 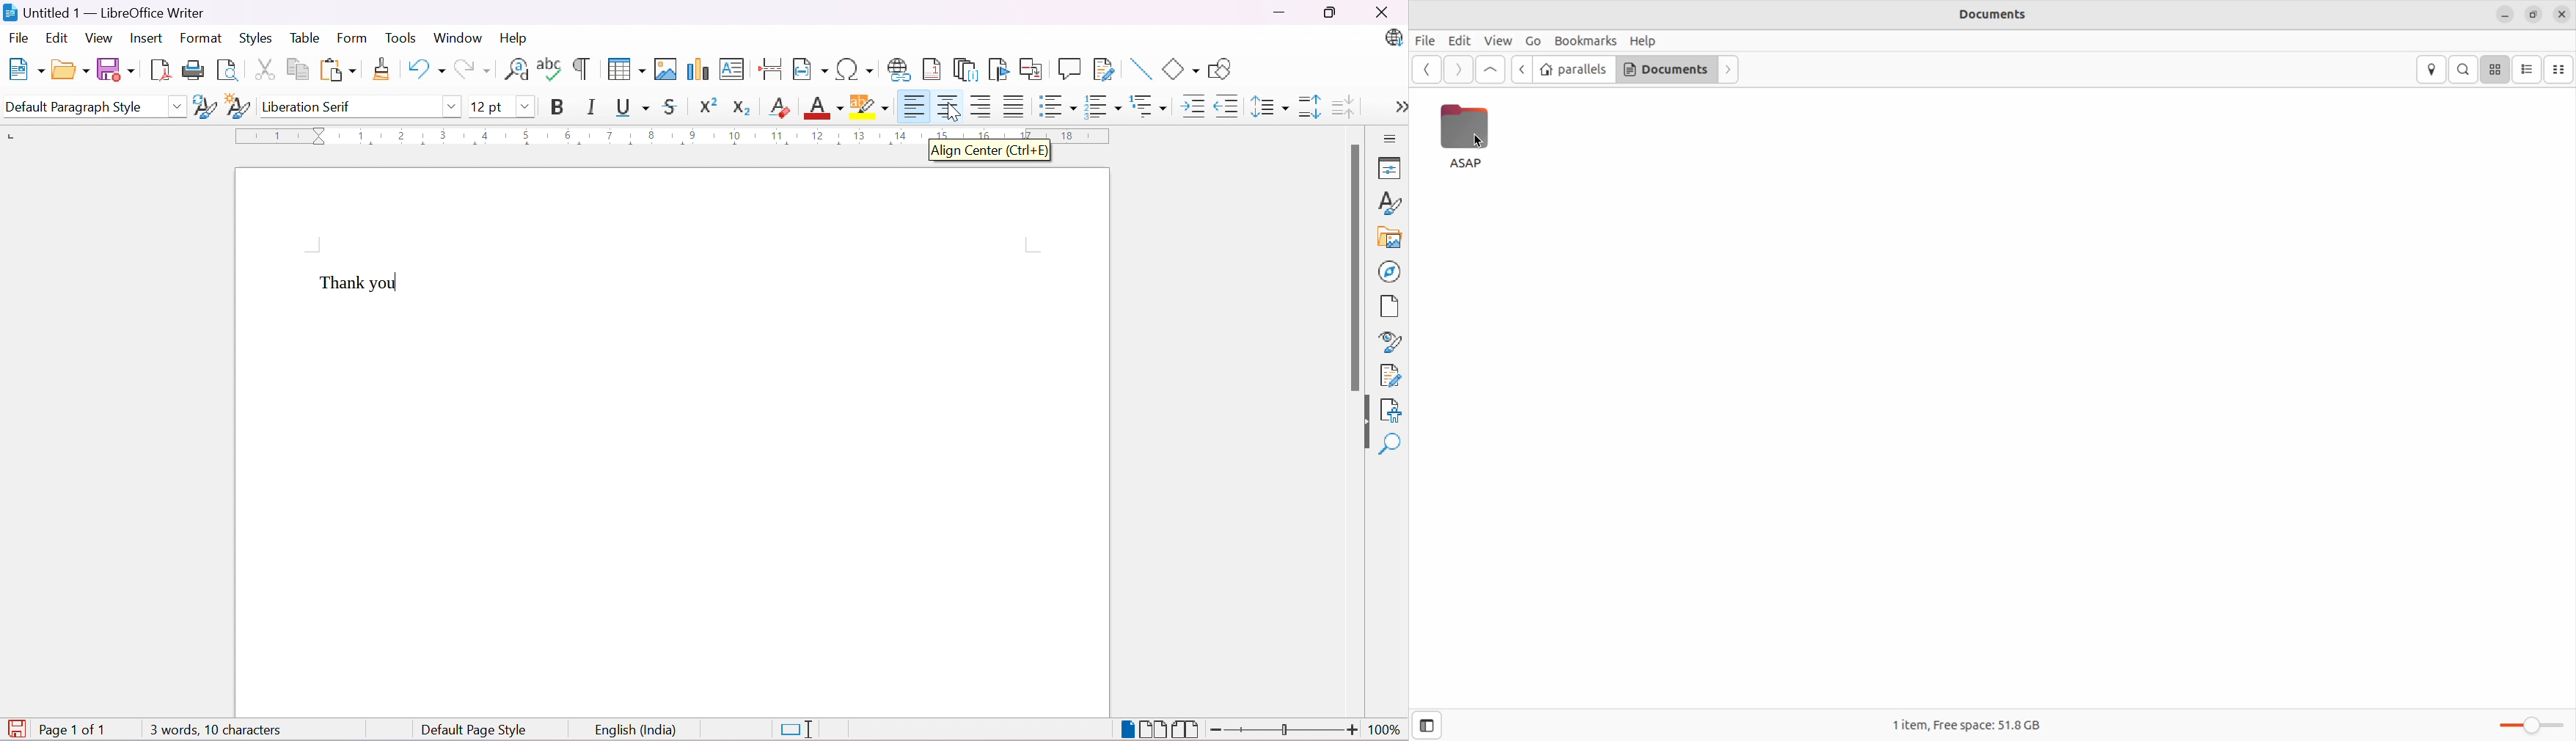 What do you see at coordinates (1394, 139) in the screenshot?
I see `Sidebar Settings` at bounding box center [1394, 139].